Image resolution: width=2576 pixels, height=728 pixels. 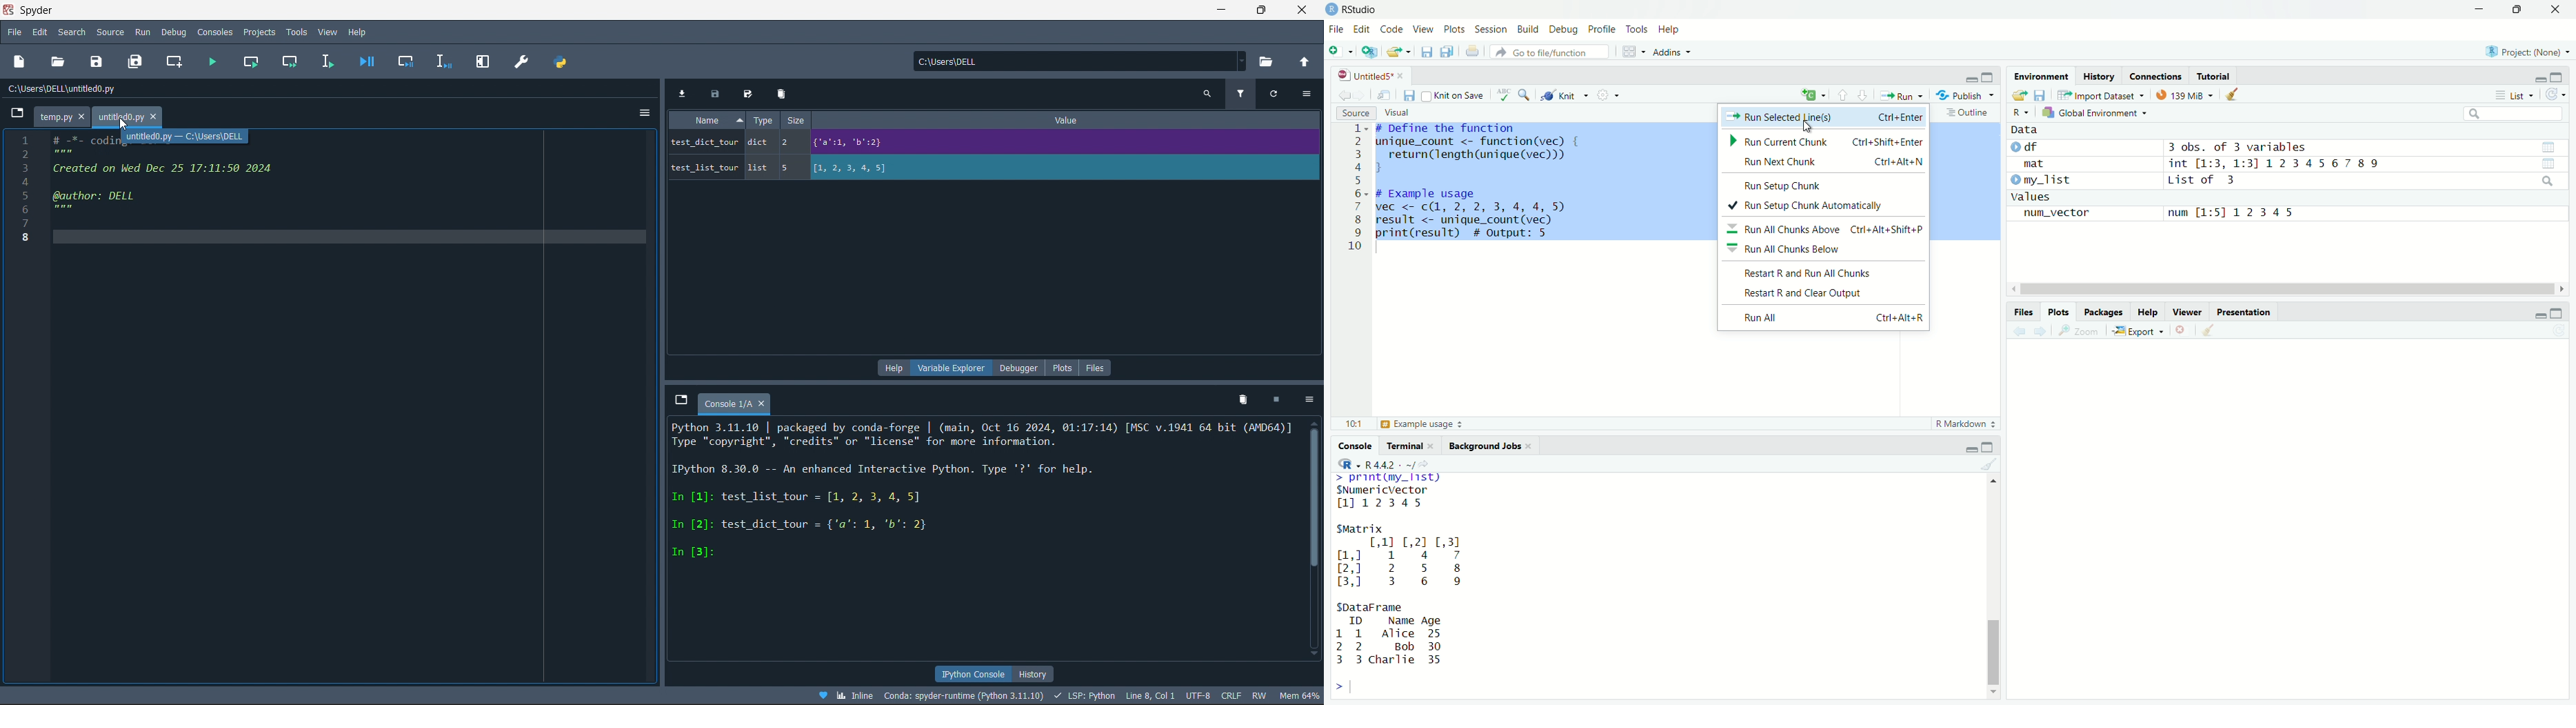 I want to click on find and replace, so click(x=1528, y=96).